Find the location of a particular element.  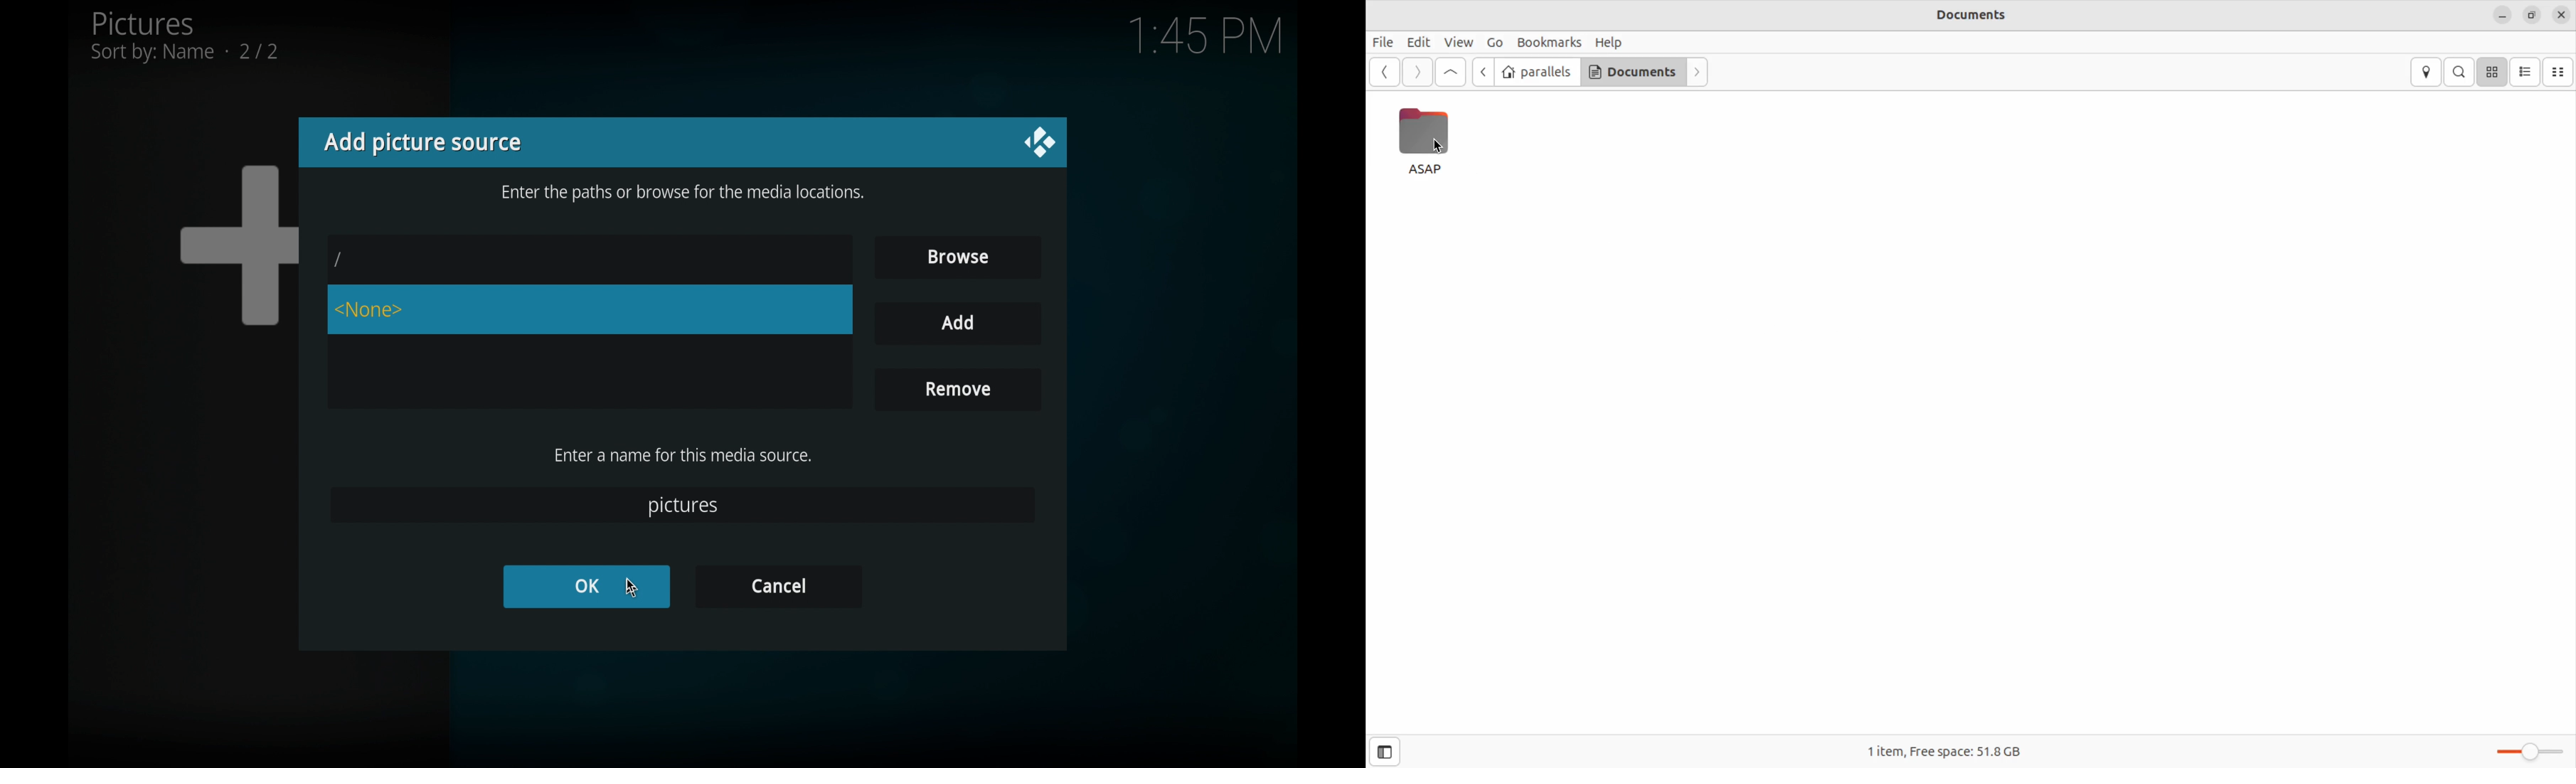

cursor is located at coordinates (632, 587).